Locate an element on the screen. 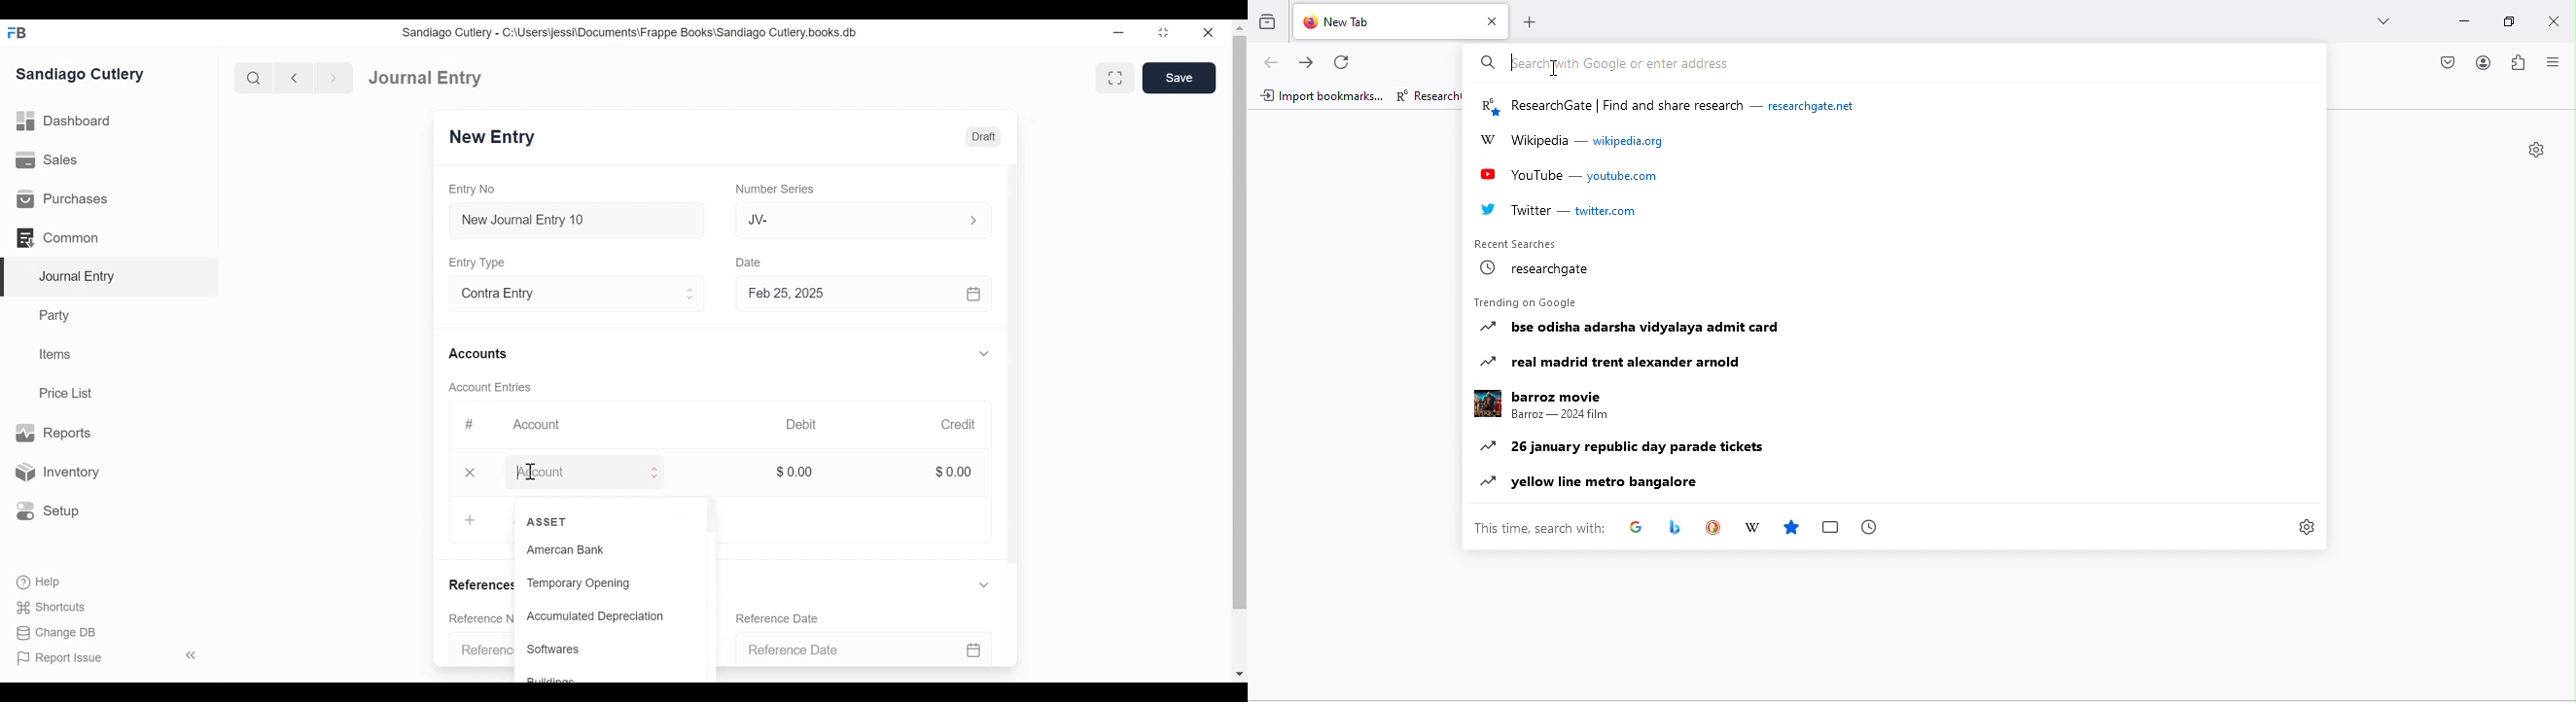 The height and width of the screenshot is (728, 2576). Temporary Opening is located at coordinates (595, 584).